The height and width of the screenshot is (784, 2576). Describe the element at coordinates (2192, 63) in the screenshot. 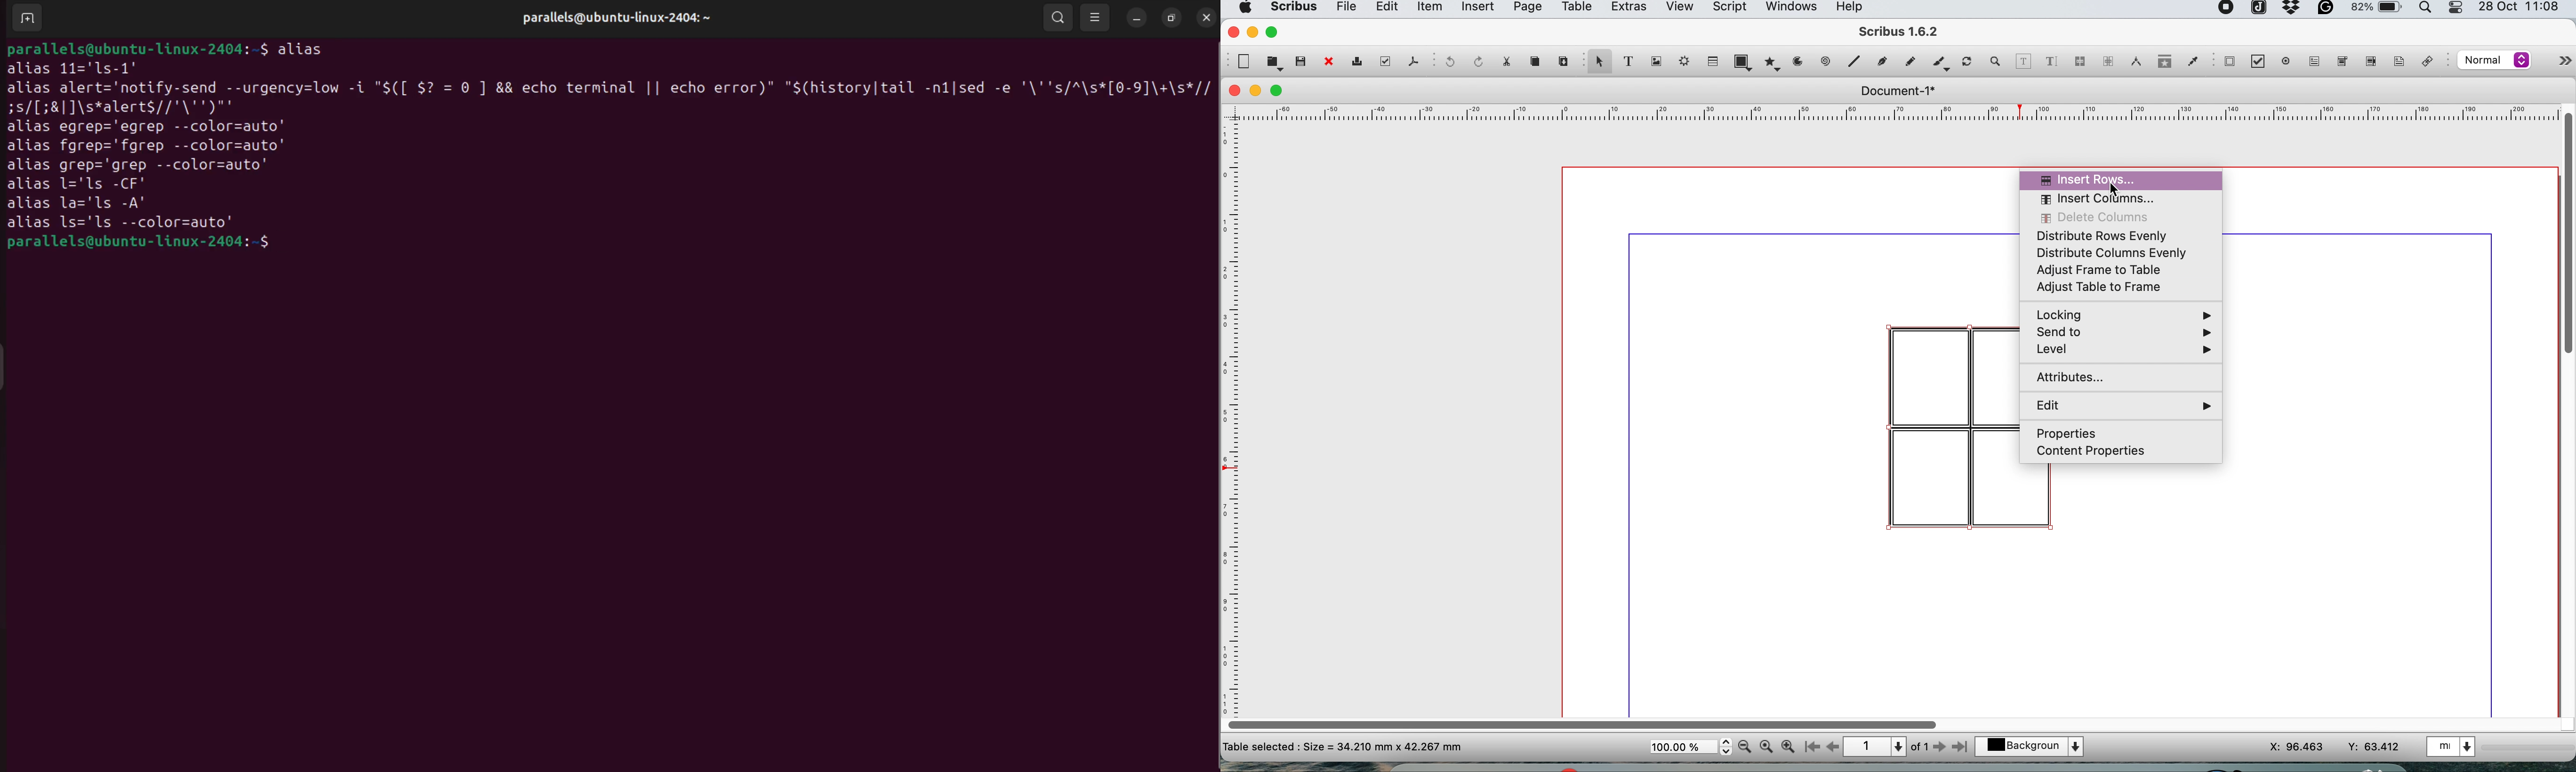

I see `eyedropper` at that location.